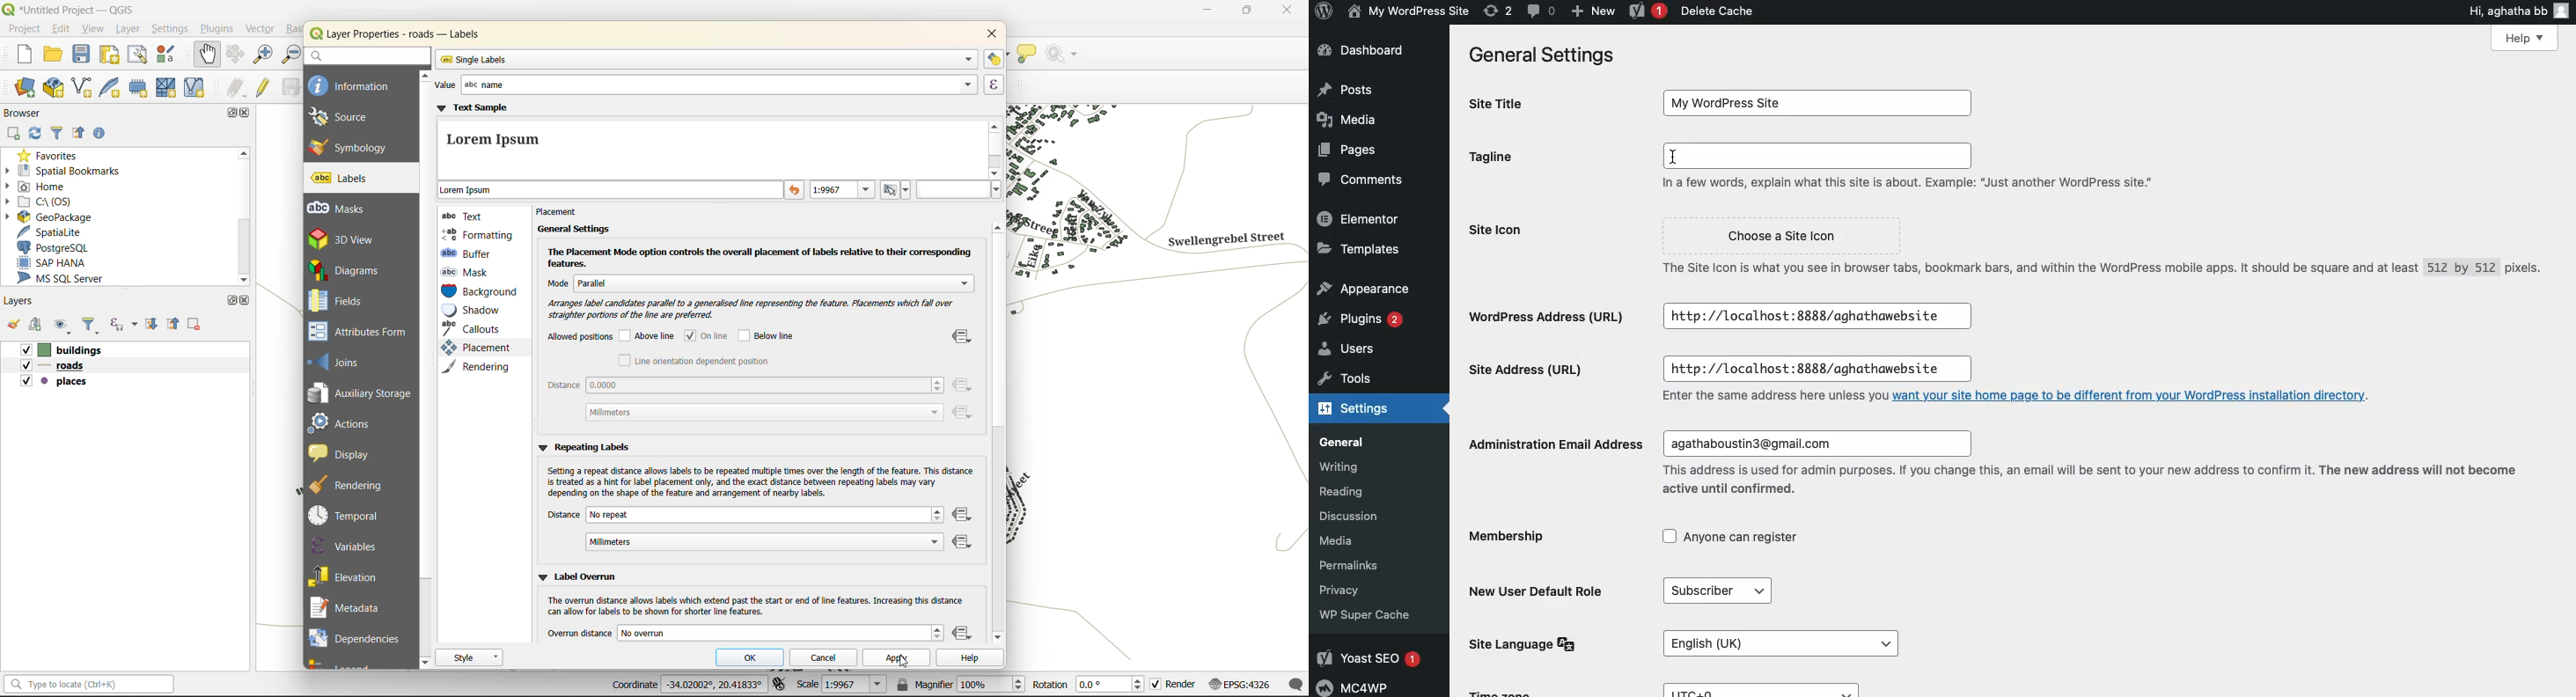  What do you see at coordinates (755, 659) in the screenshot?
I see `ok` at bounding box center [755, 659].